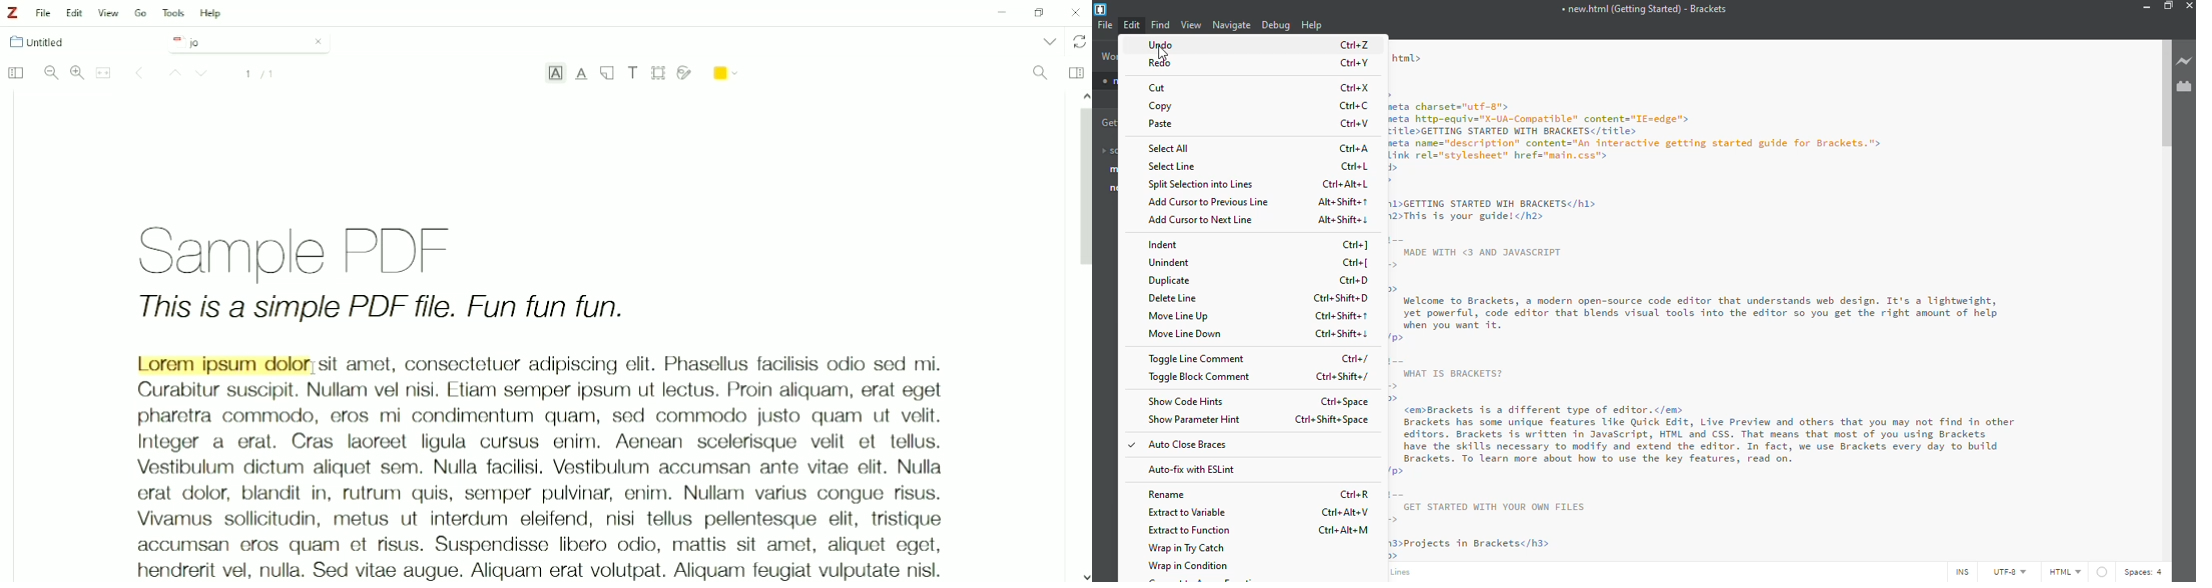 The image size is (2212, 588). What do you see at coordinates (607, 74) in the screenshot?
I see `Note Annotation` at bounding box center [607, 74].